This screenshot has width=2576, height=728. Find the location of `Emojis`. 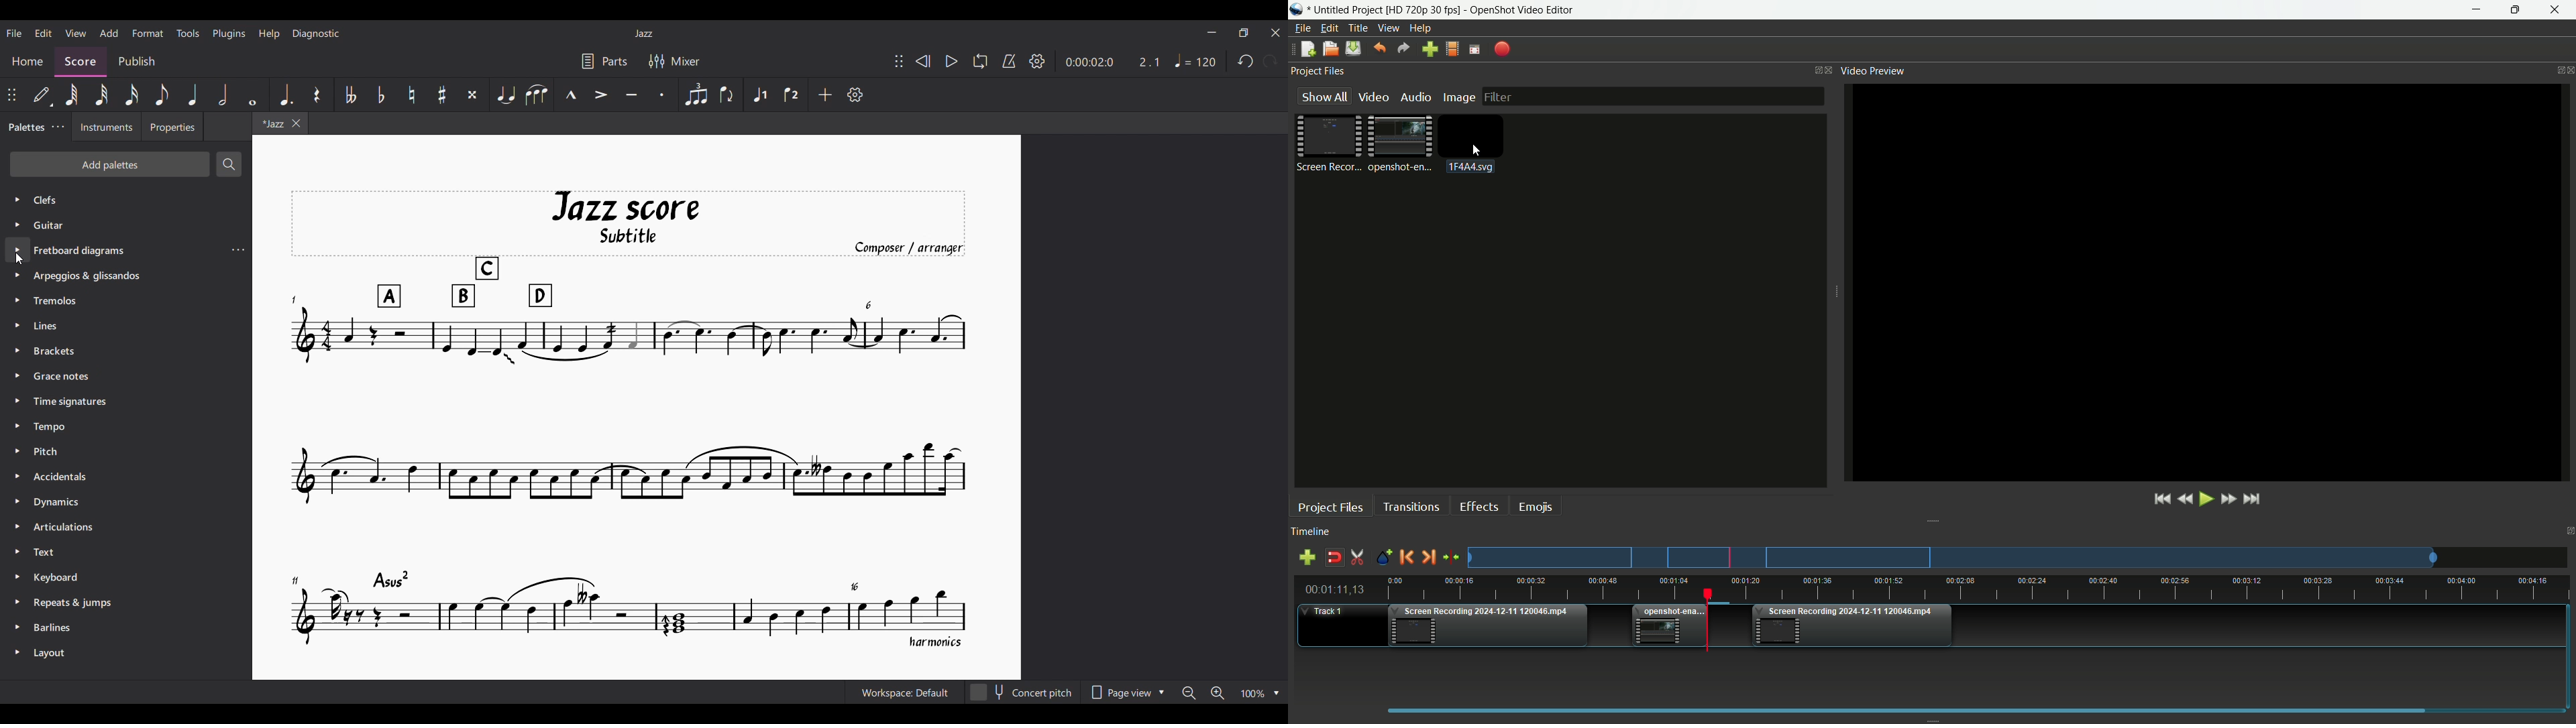

Emojis is located at coordinates (1536, 505).